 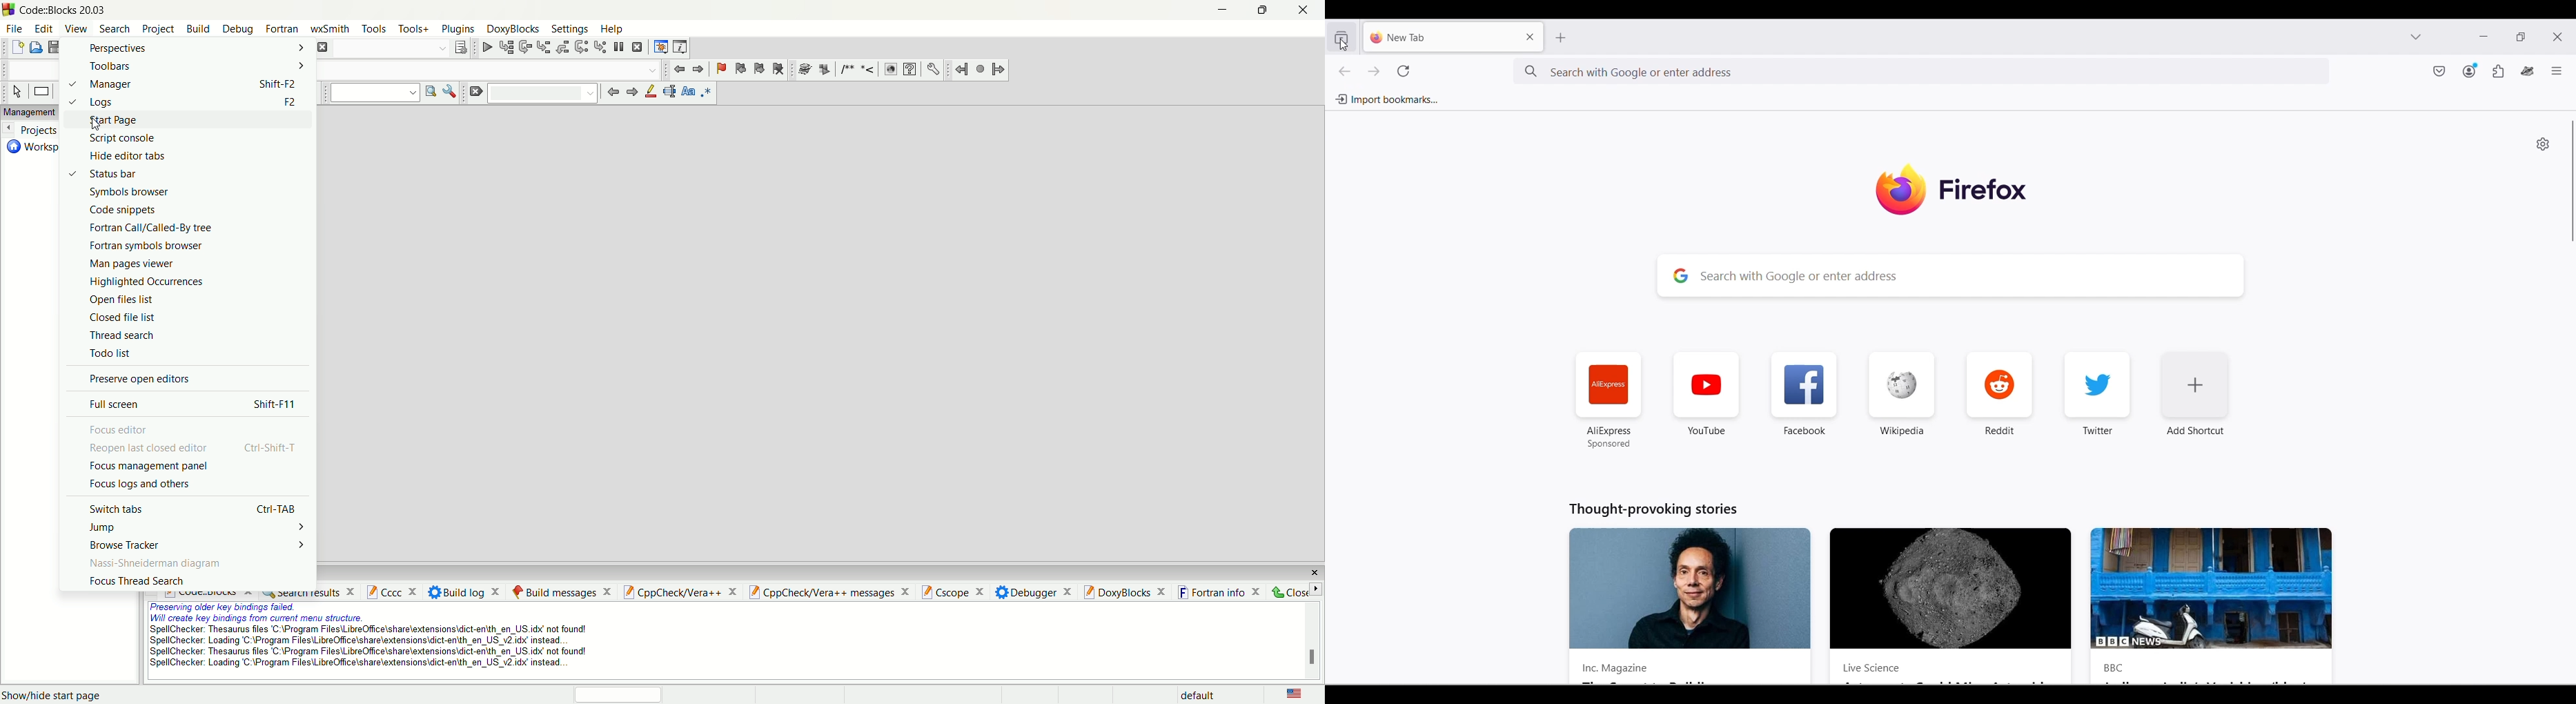 What do you see at coordinates (513, 29) in the screenshot?
I see `doxyblocks` at bounding box center [513, 29].